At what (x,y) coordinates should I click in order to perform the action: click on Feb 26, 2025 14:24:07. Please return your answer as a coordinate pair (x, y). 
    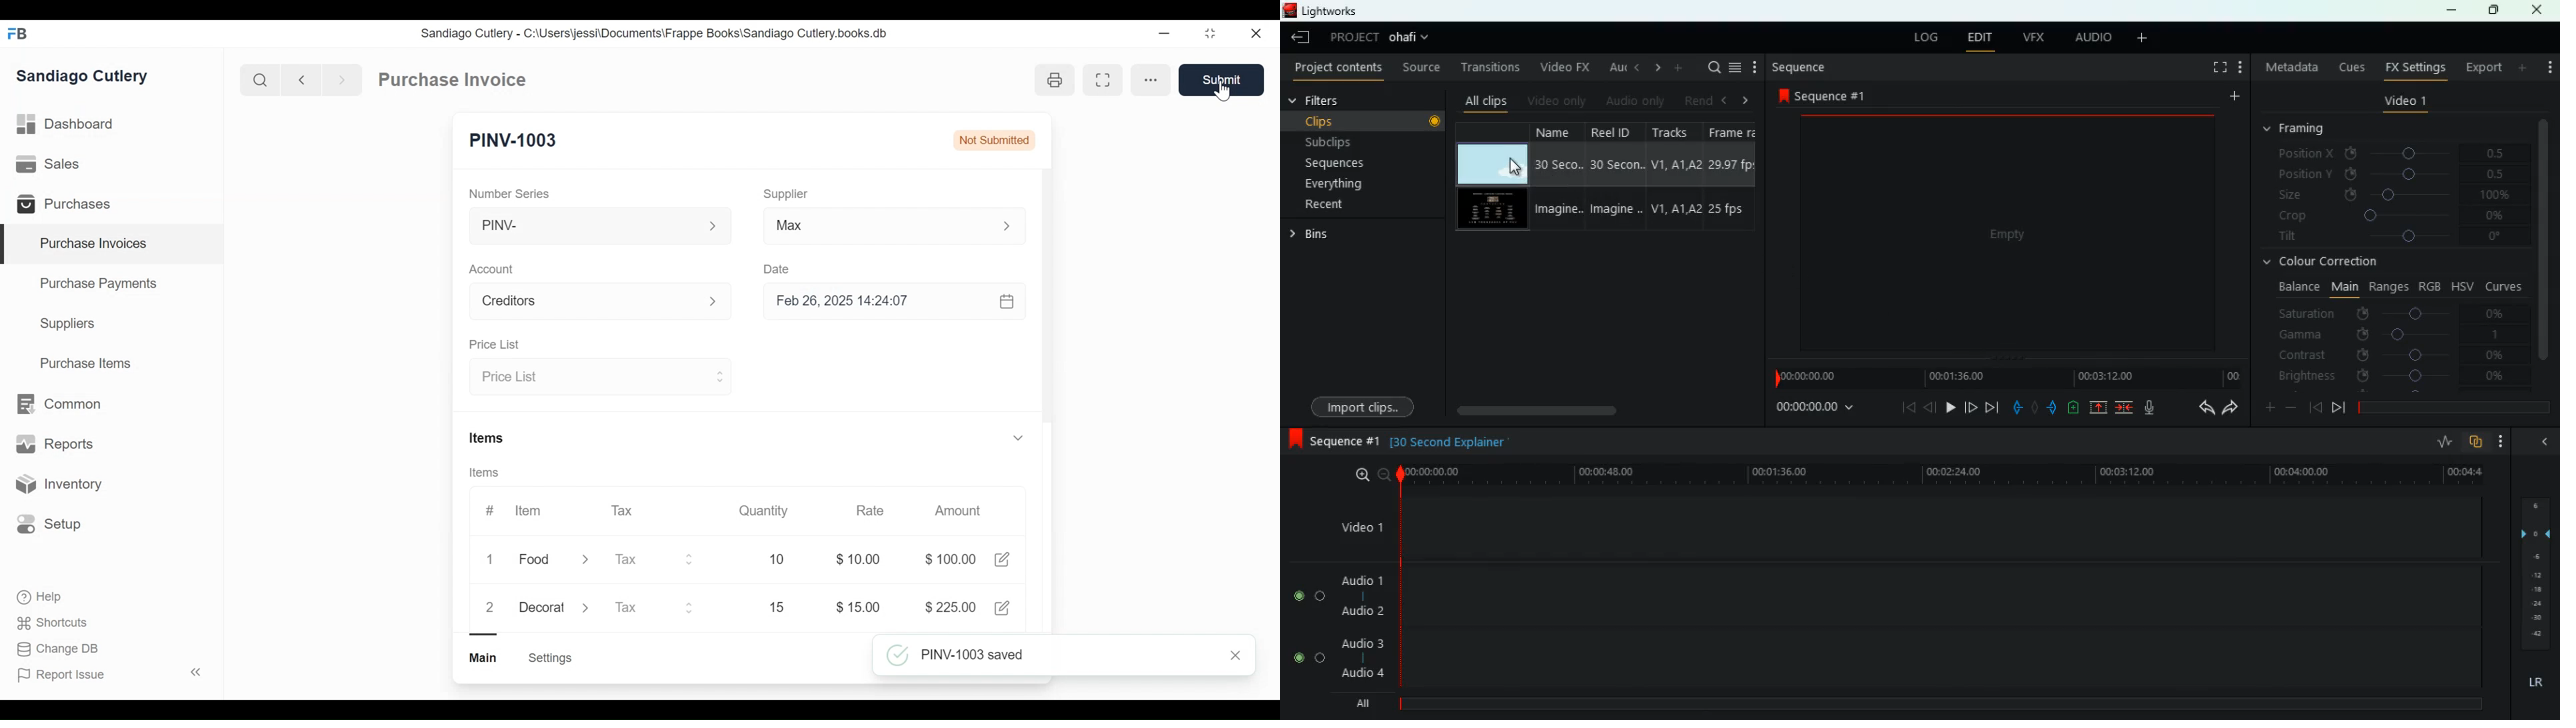
    Looking at the image, I should click on (887, 301).